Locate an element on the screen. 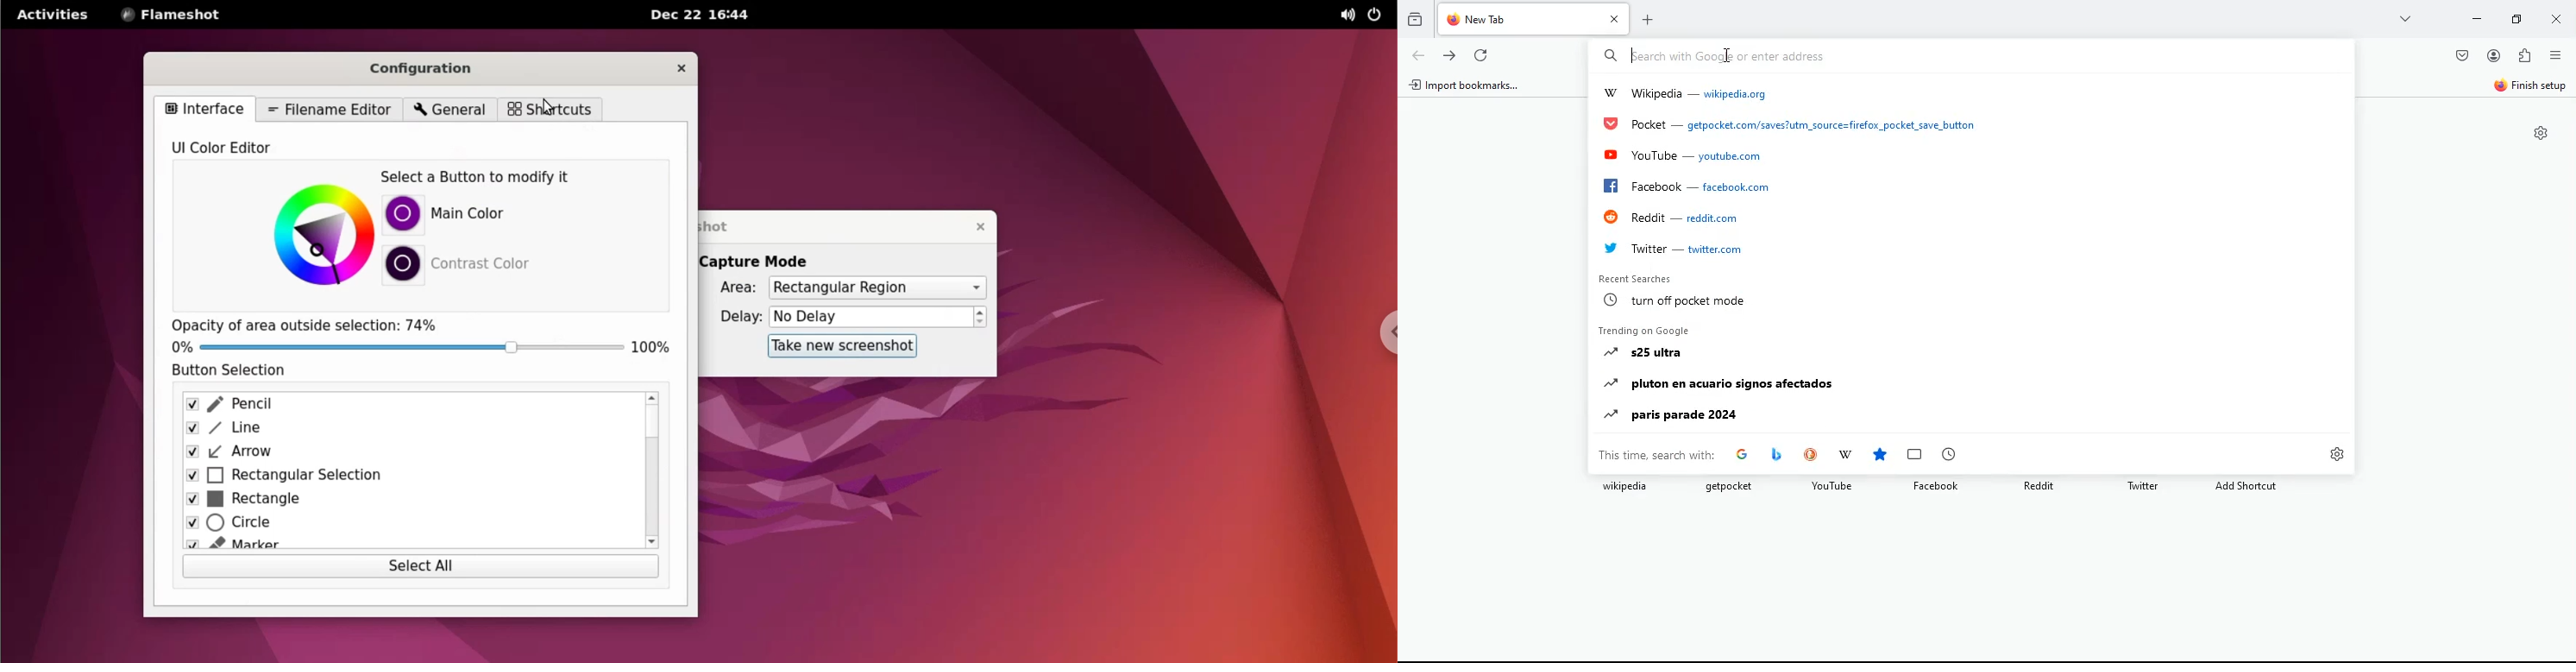 The width and height of the screenshot is (2576, 672). forward is located at coordinates (1451, 55).